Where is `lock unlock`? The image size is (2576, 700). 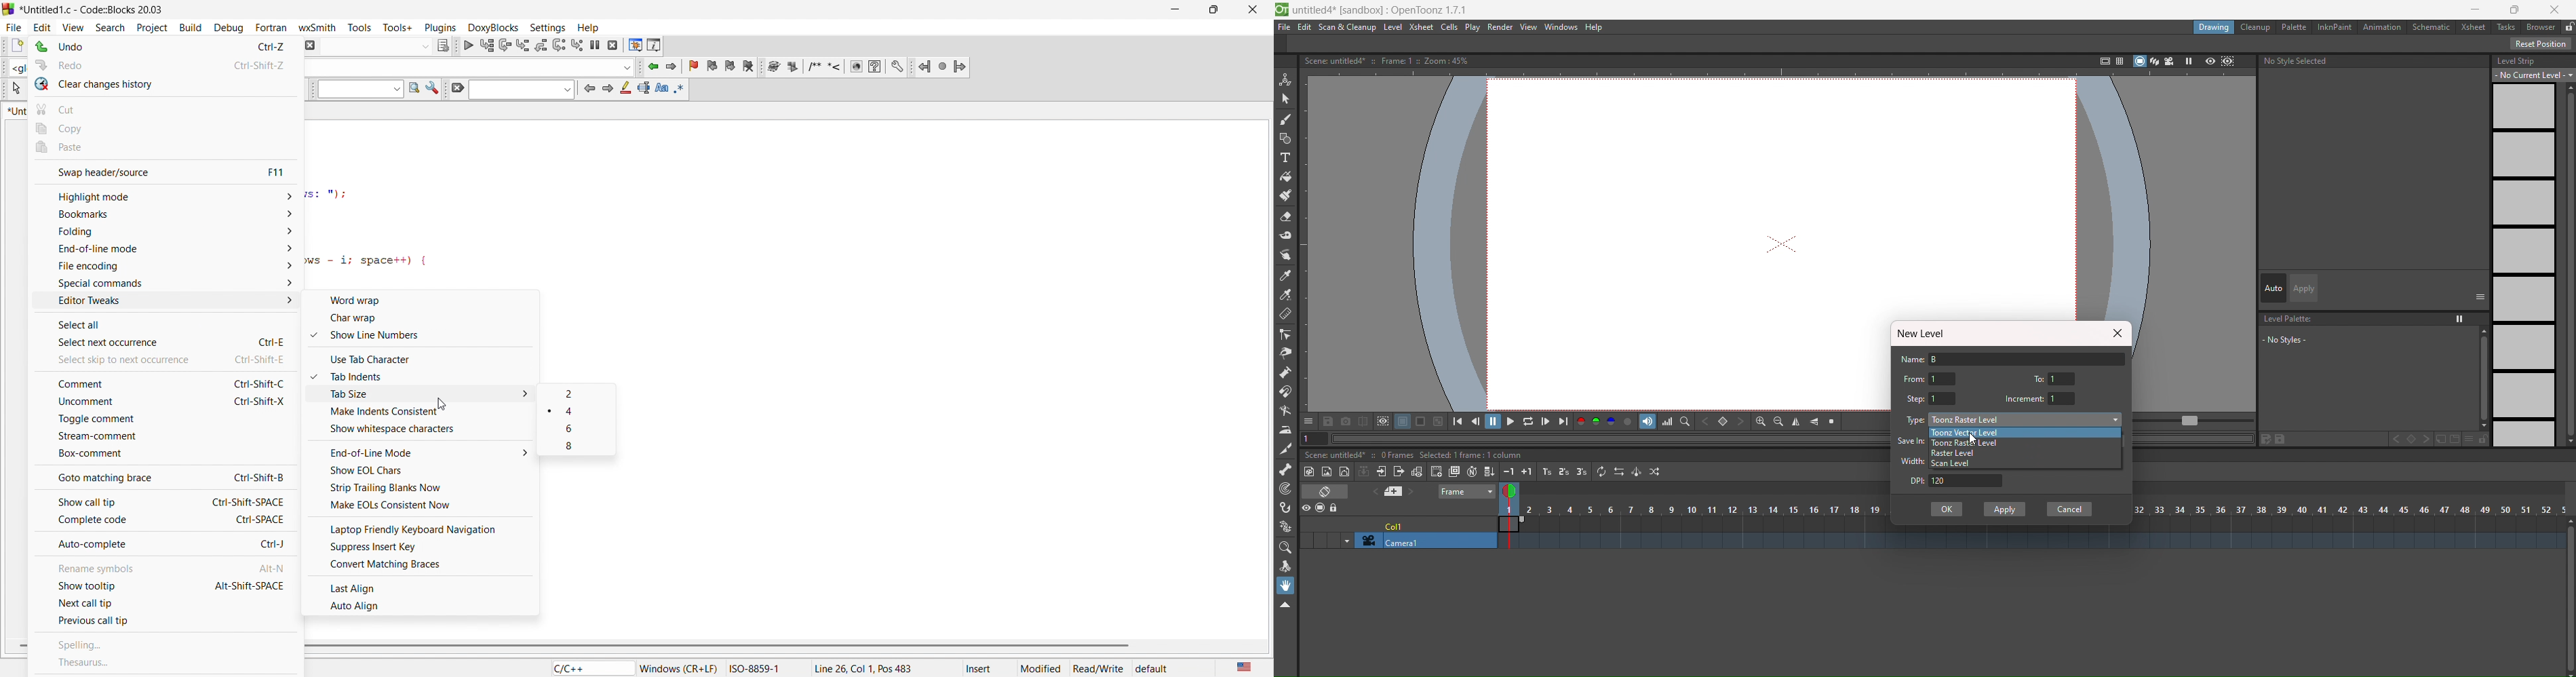 lock unlock is located at coordinates (2568, 27).